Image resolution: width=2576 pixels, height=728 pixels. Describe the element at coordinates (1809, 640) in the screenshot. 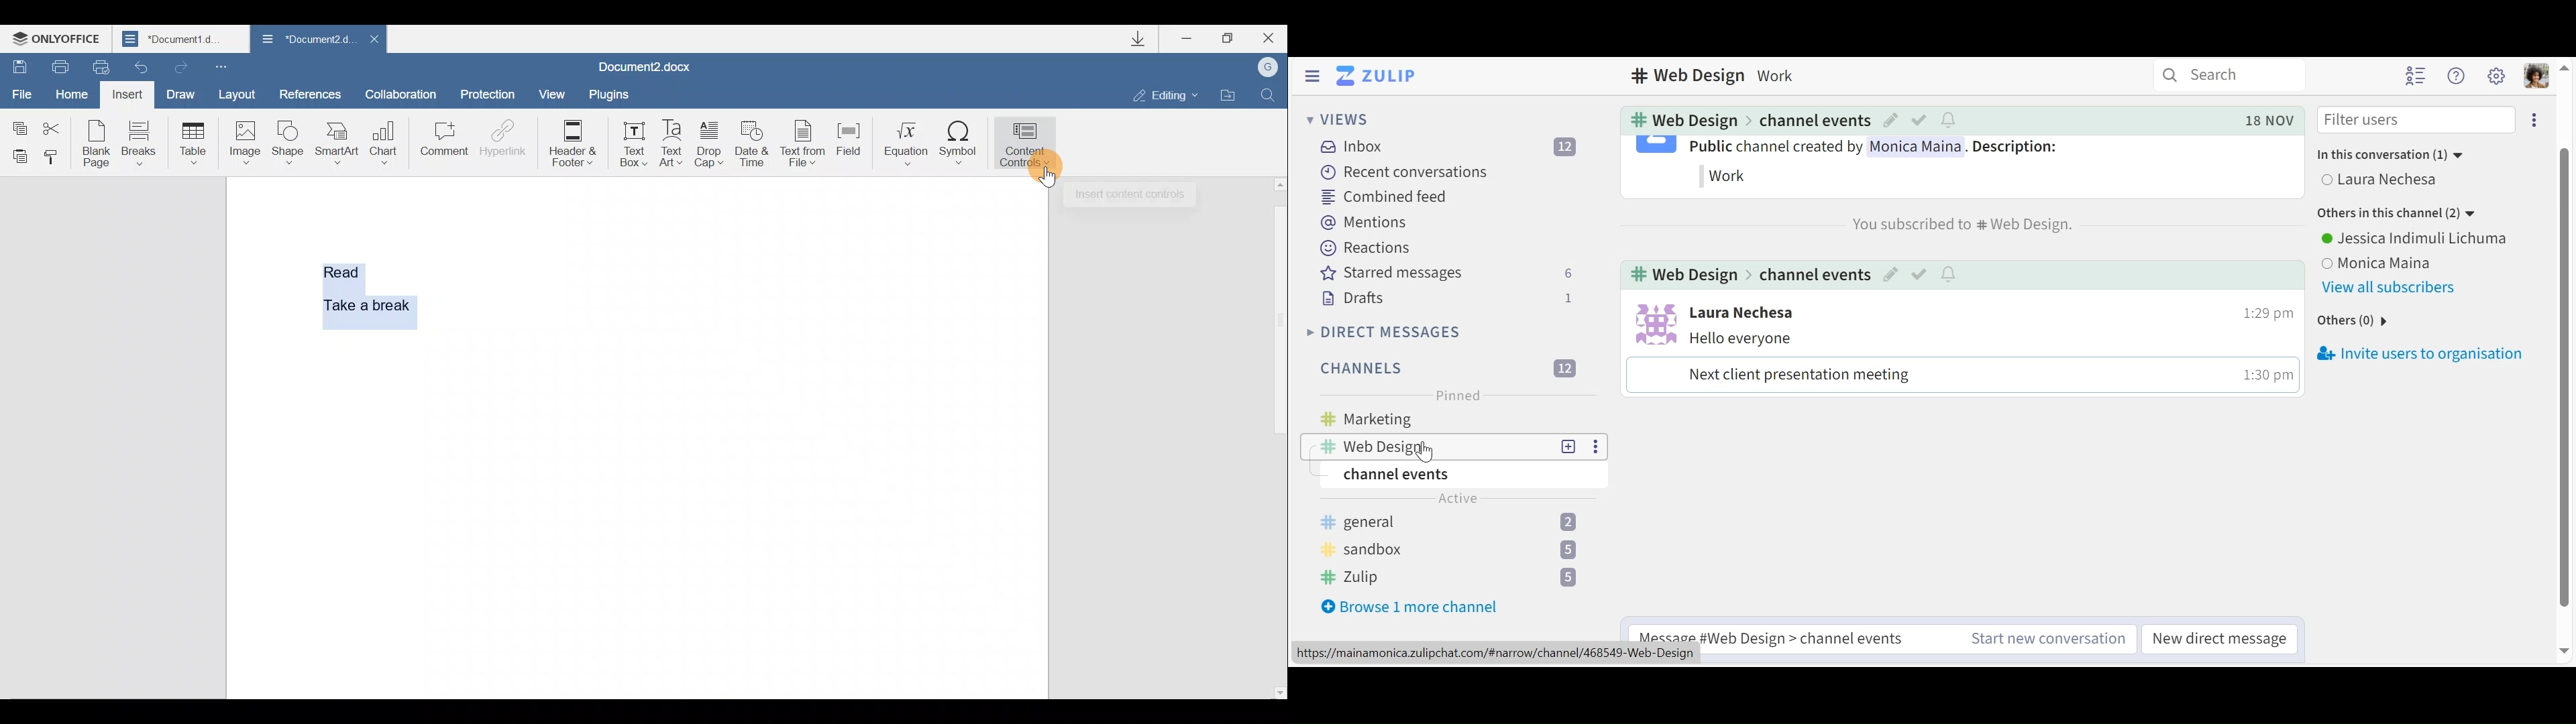

I see `Web Design > channel events` at that location.